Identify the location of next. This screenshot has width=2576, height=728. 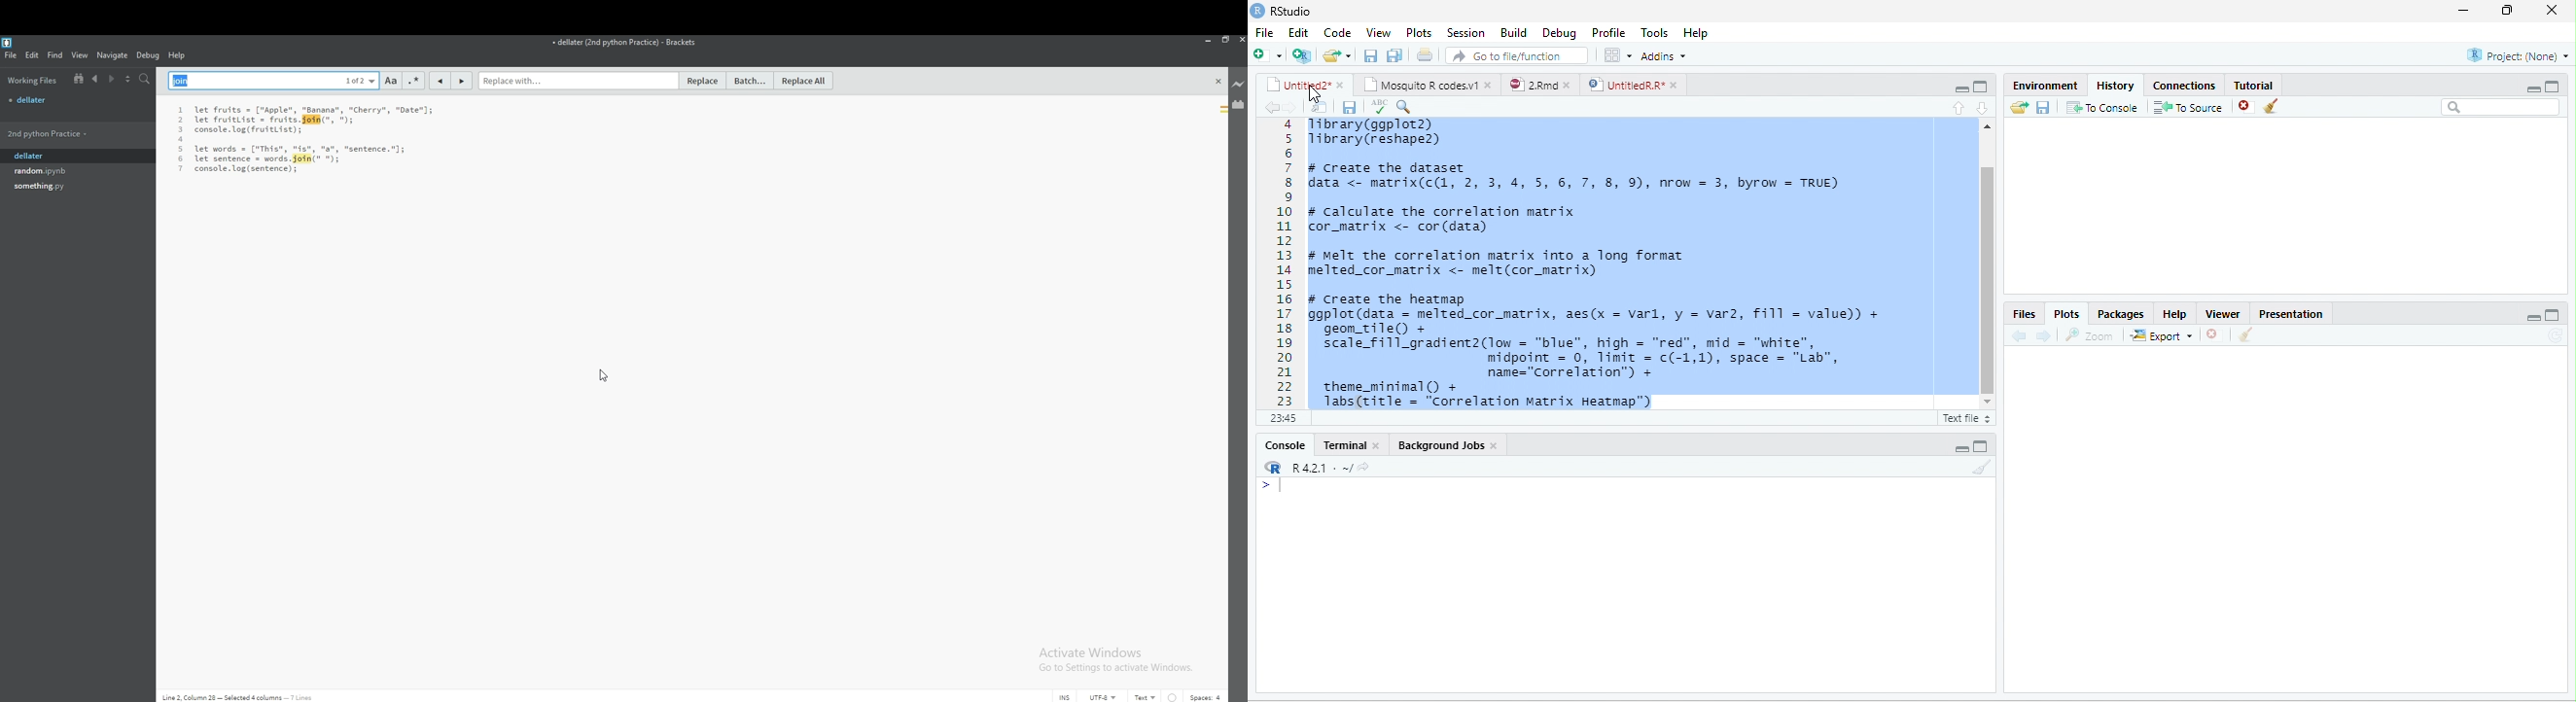
(112, 79).